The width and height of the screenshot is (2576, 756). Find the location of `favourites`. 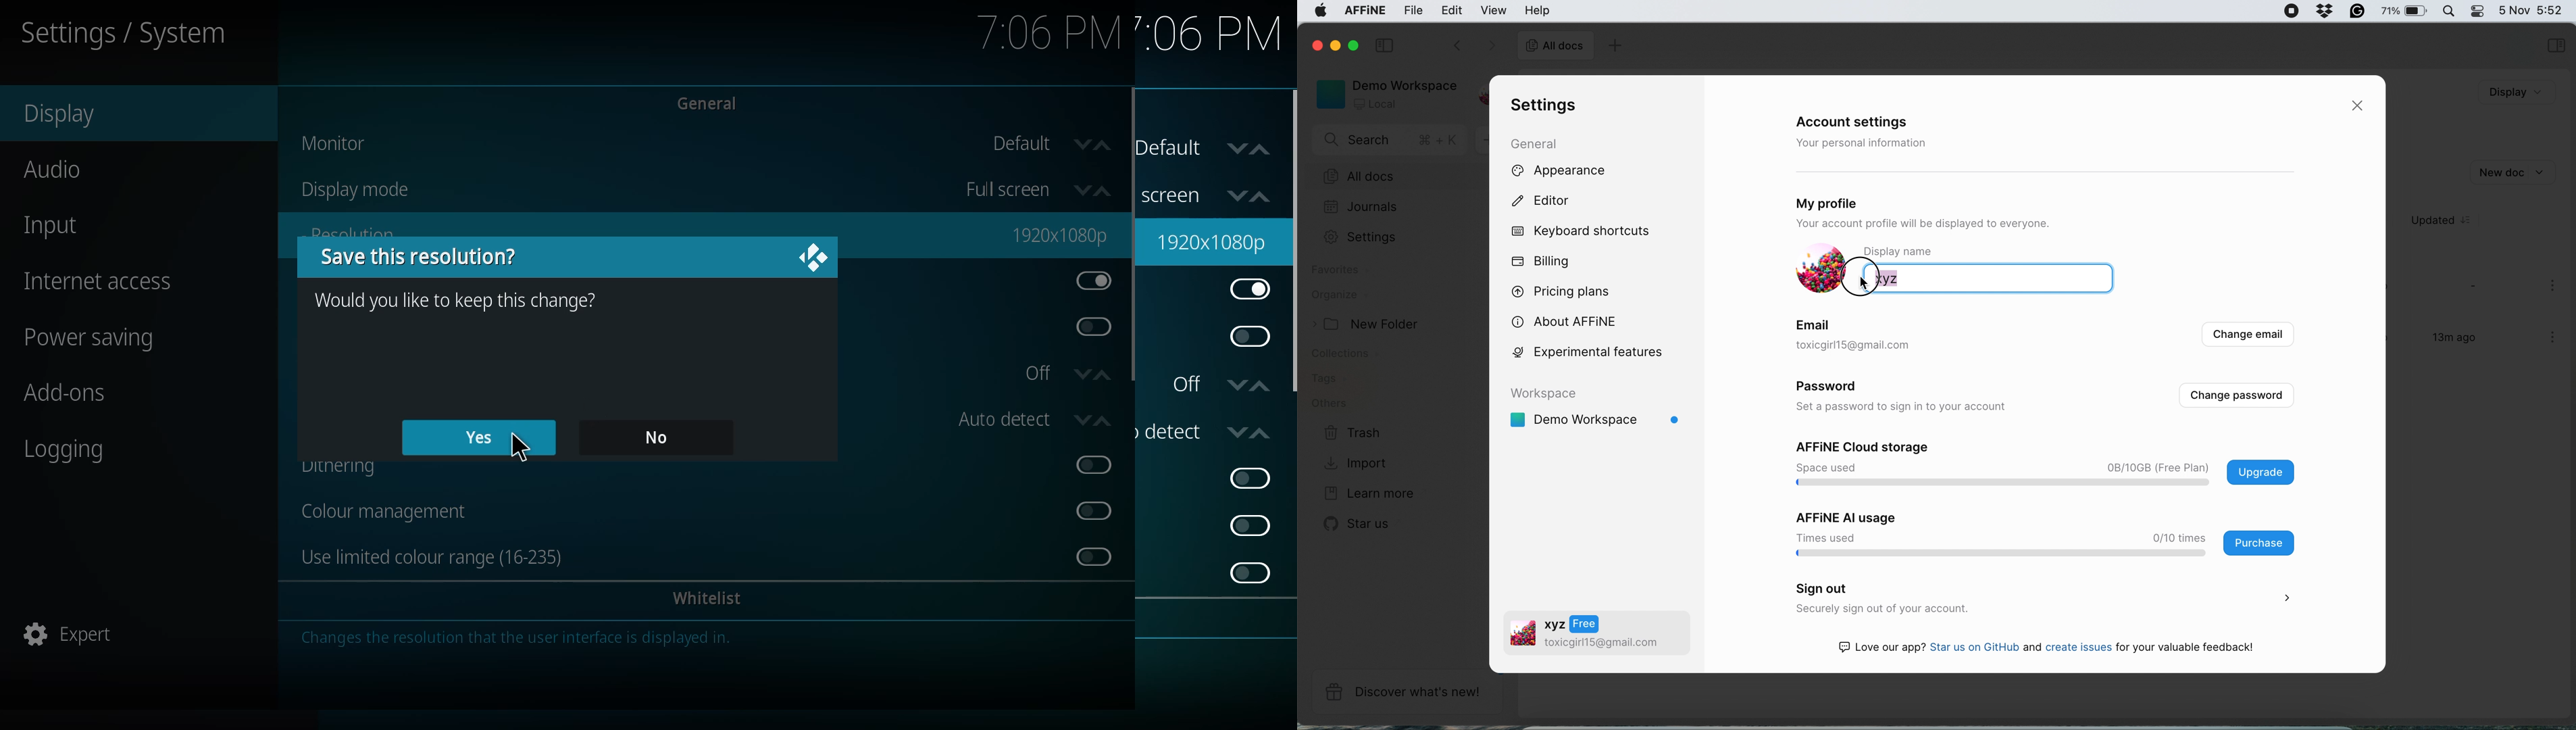

favourites is located at coordinates (1343, 272).